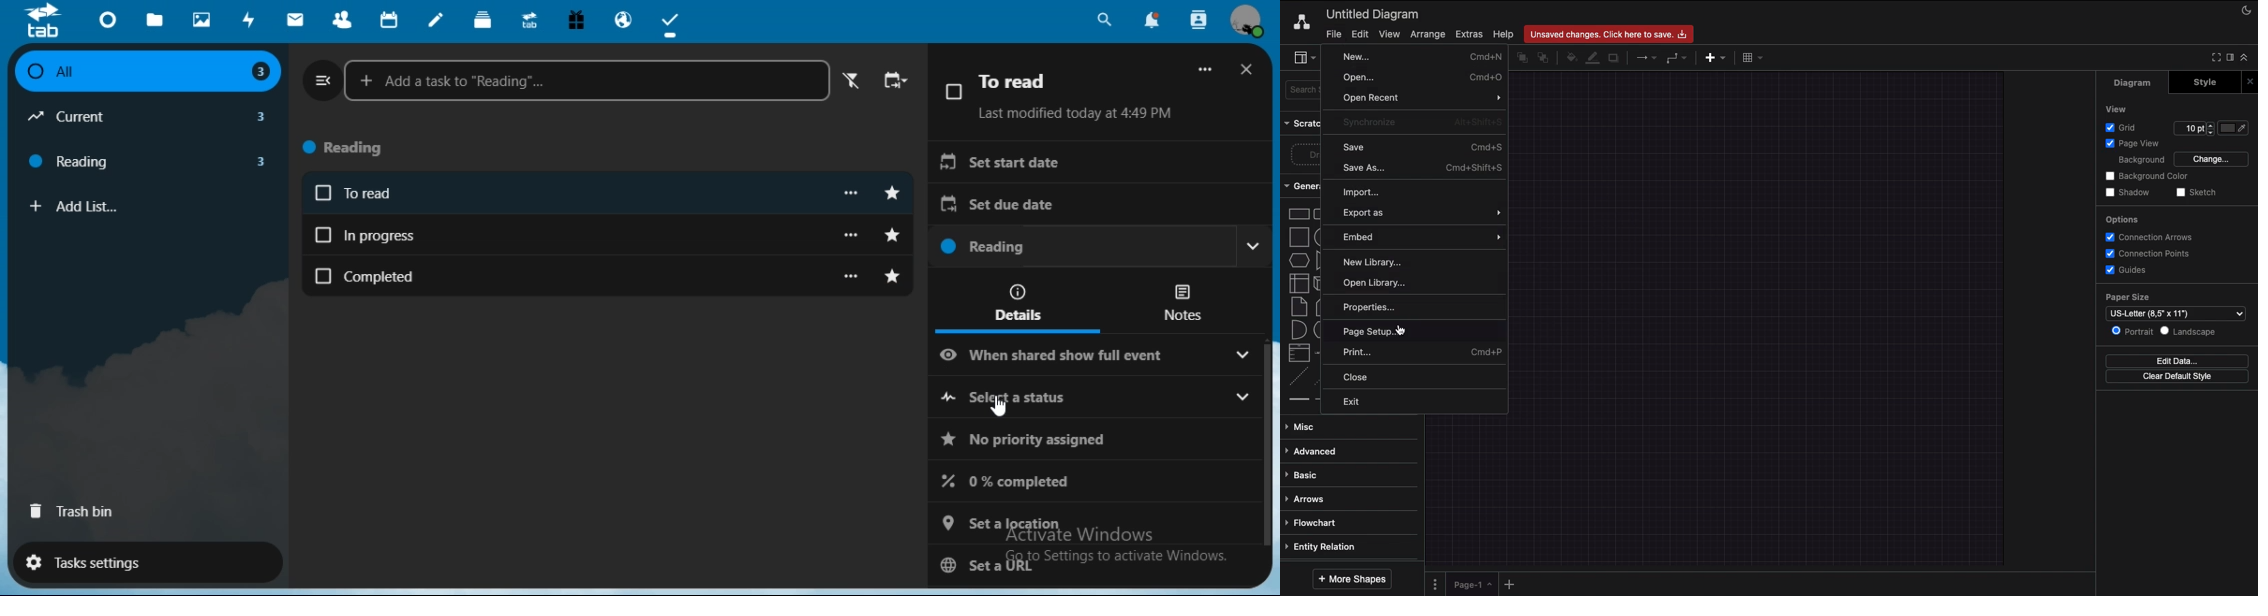  I want to click on Extras, so click(1469, 33).